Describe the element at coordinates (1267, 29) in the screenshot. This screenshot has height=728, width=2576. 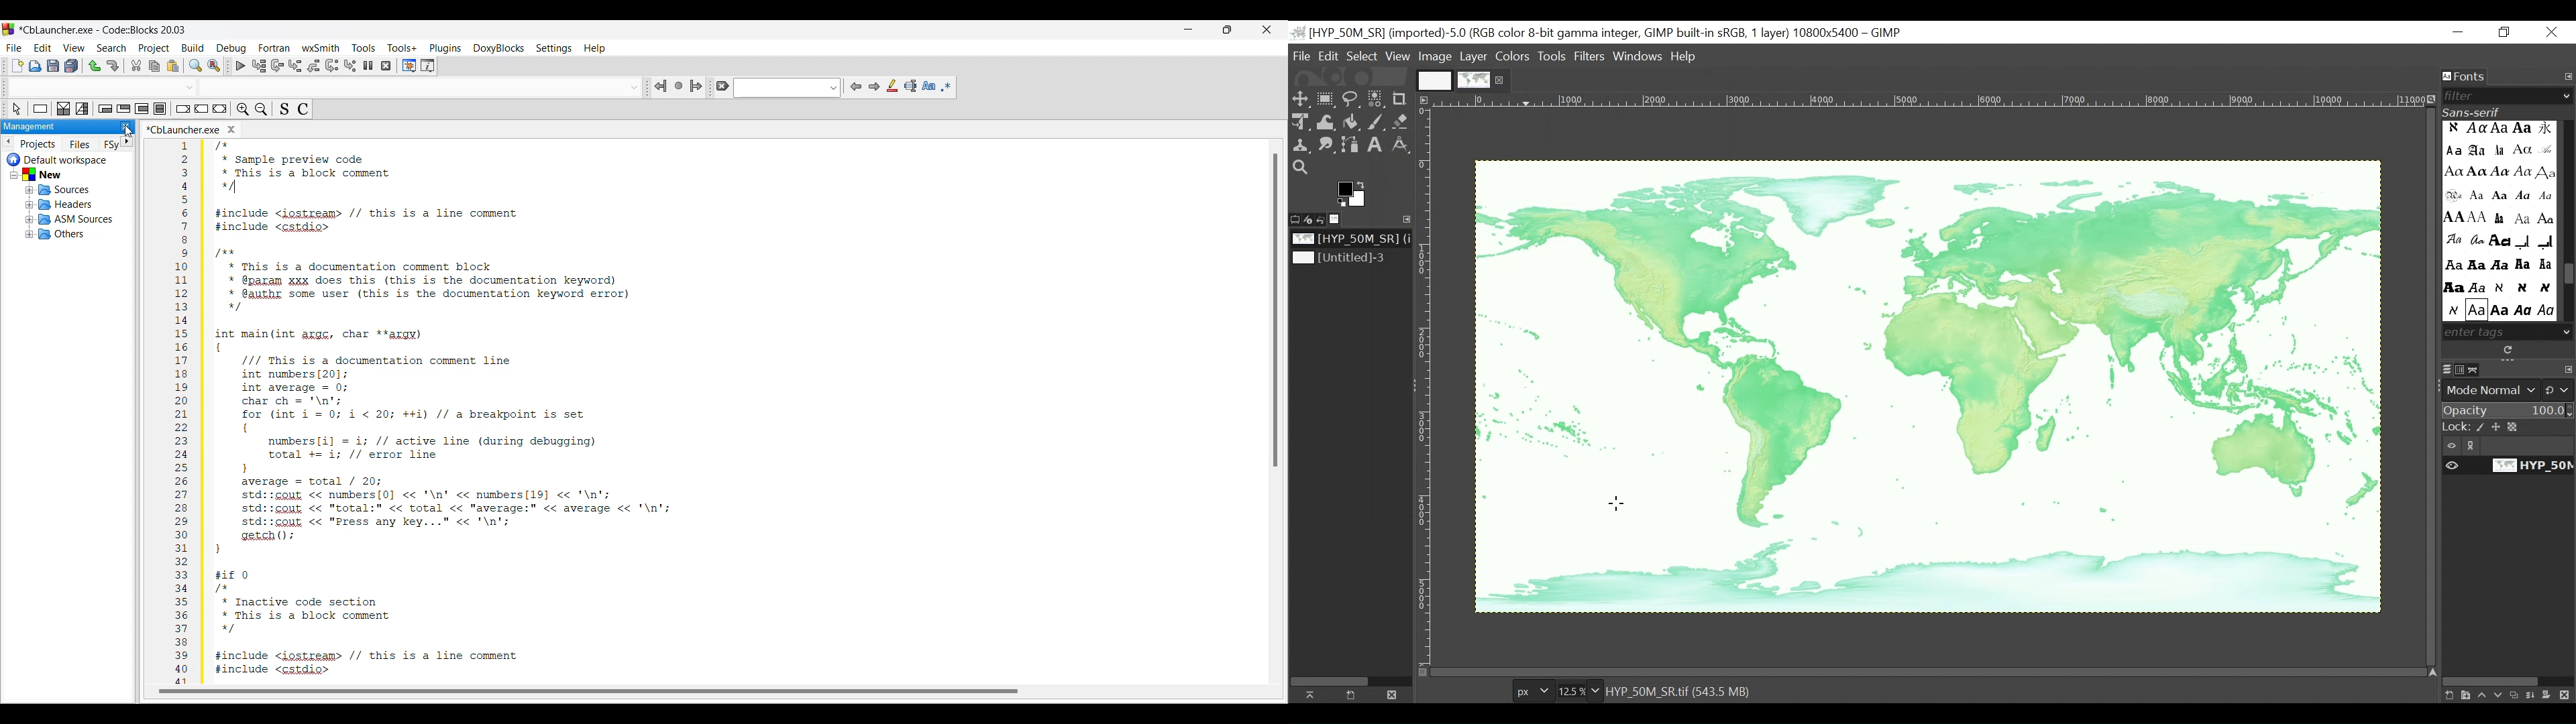
I see `Close interface` at that location.